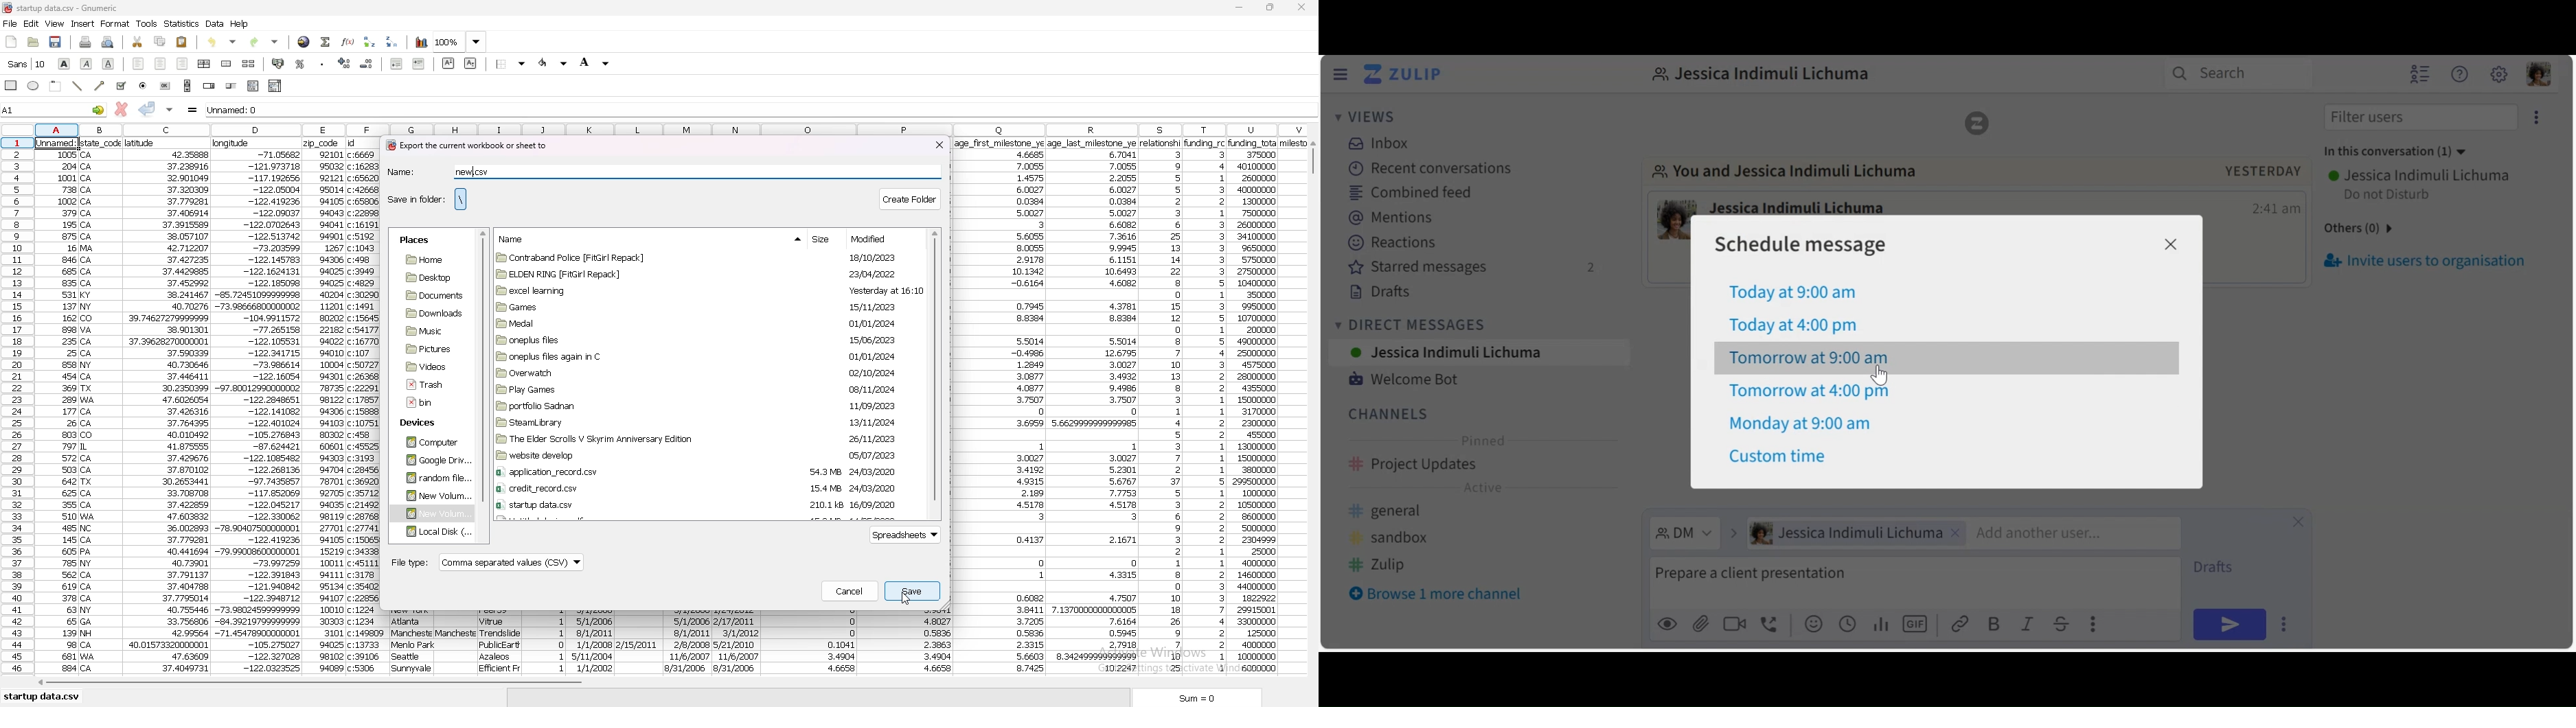  Describe the element at coordinates (2538, 117) in the screenshot. I see `eclipse` at that location.